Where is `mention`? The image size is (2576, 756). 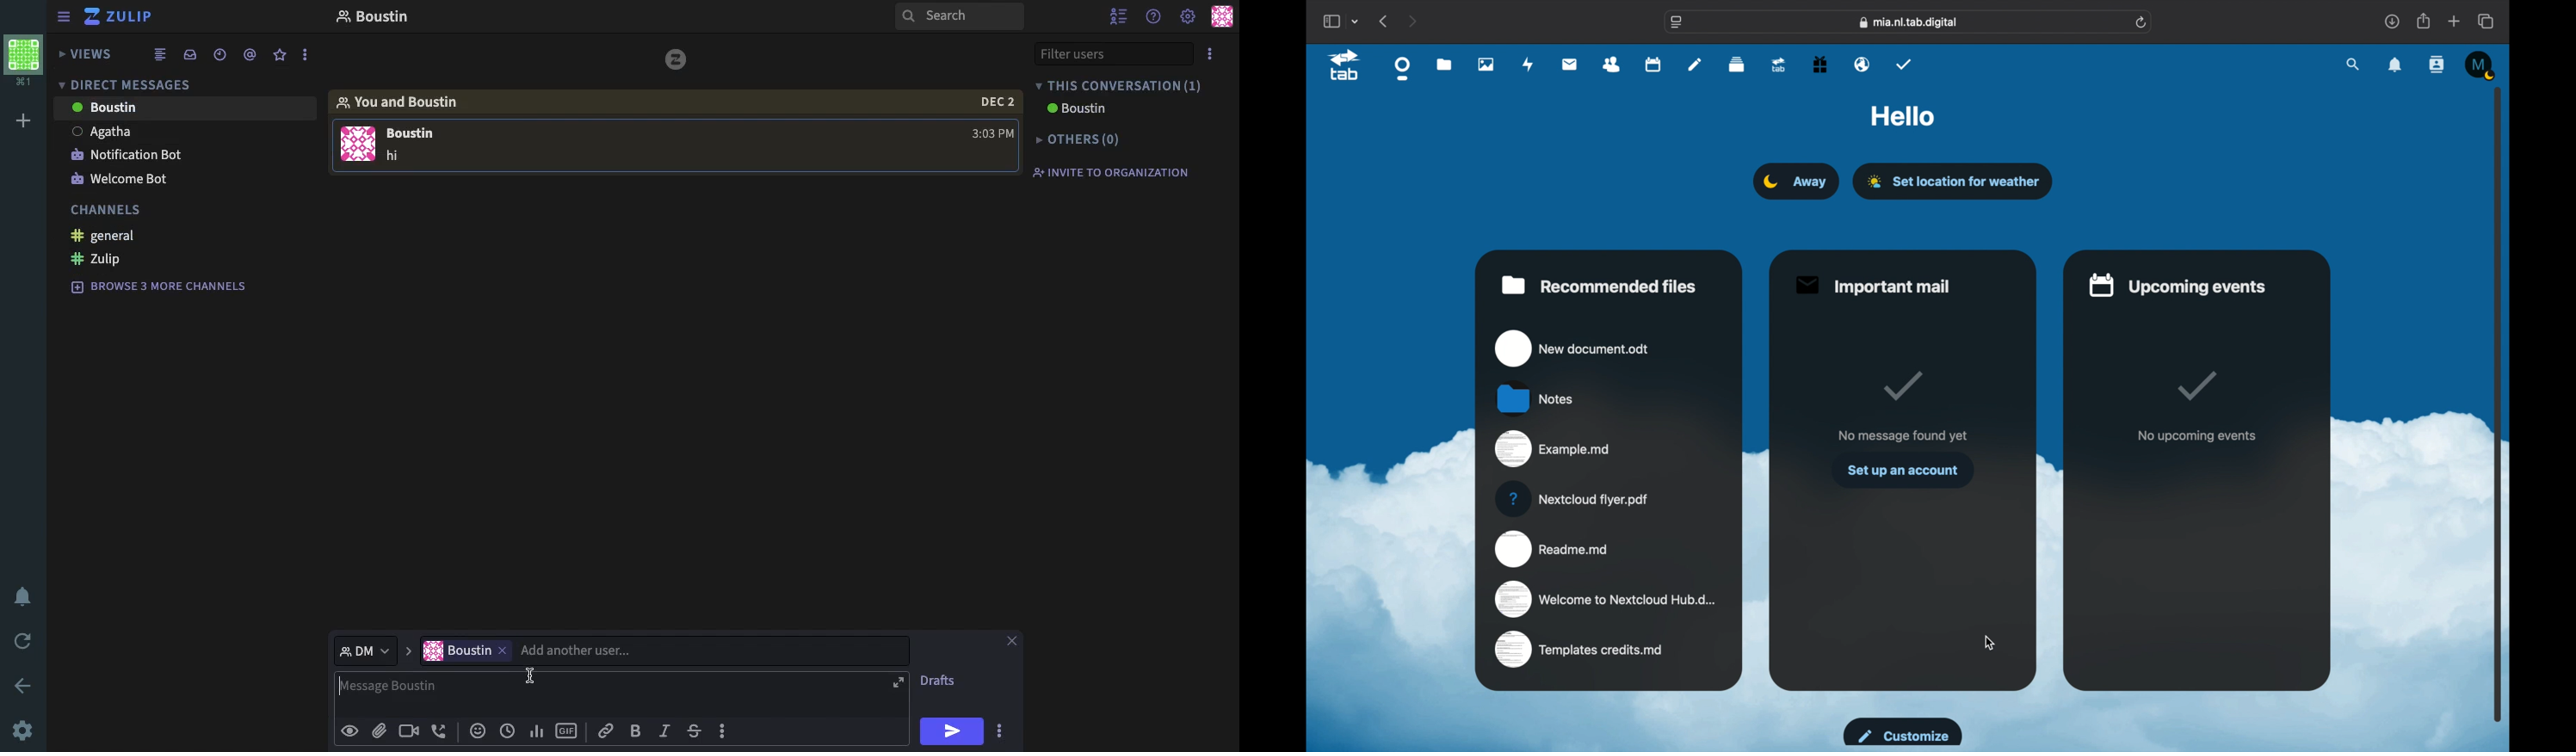
mention is located at coordinates (251, 55).